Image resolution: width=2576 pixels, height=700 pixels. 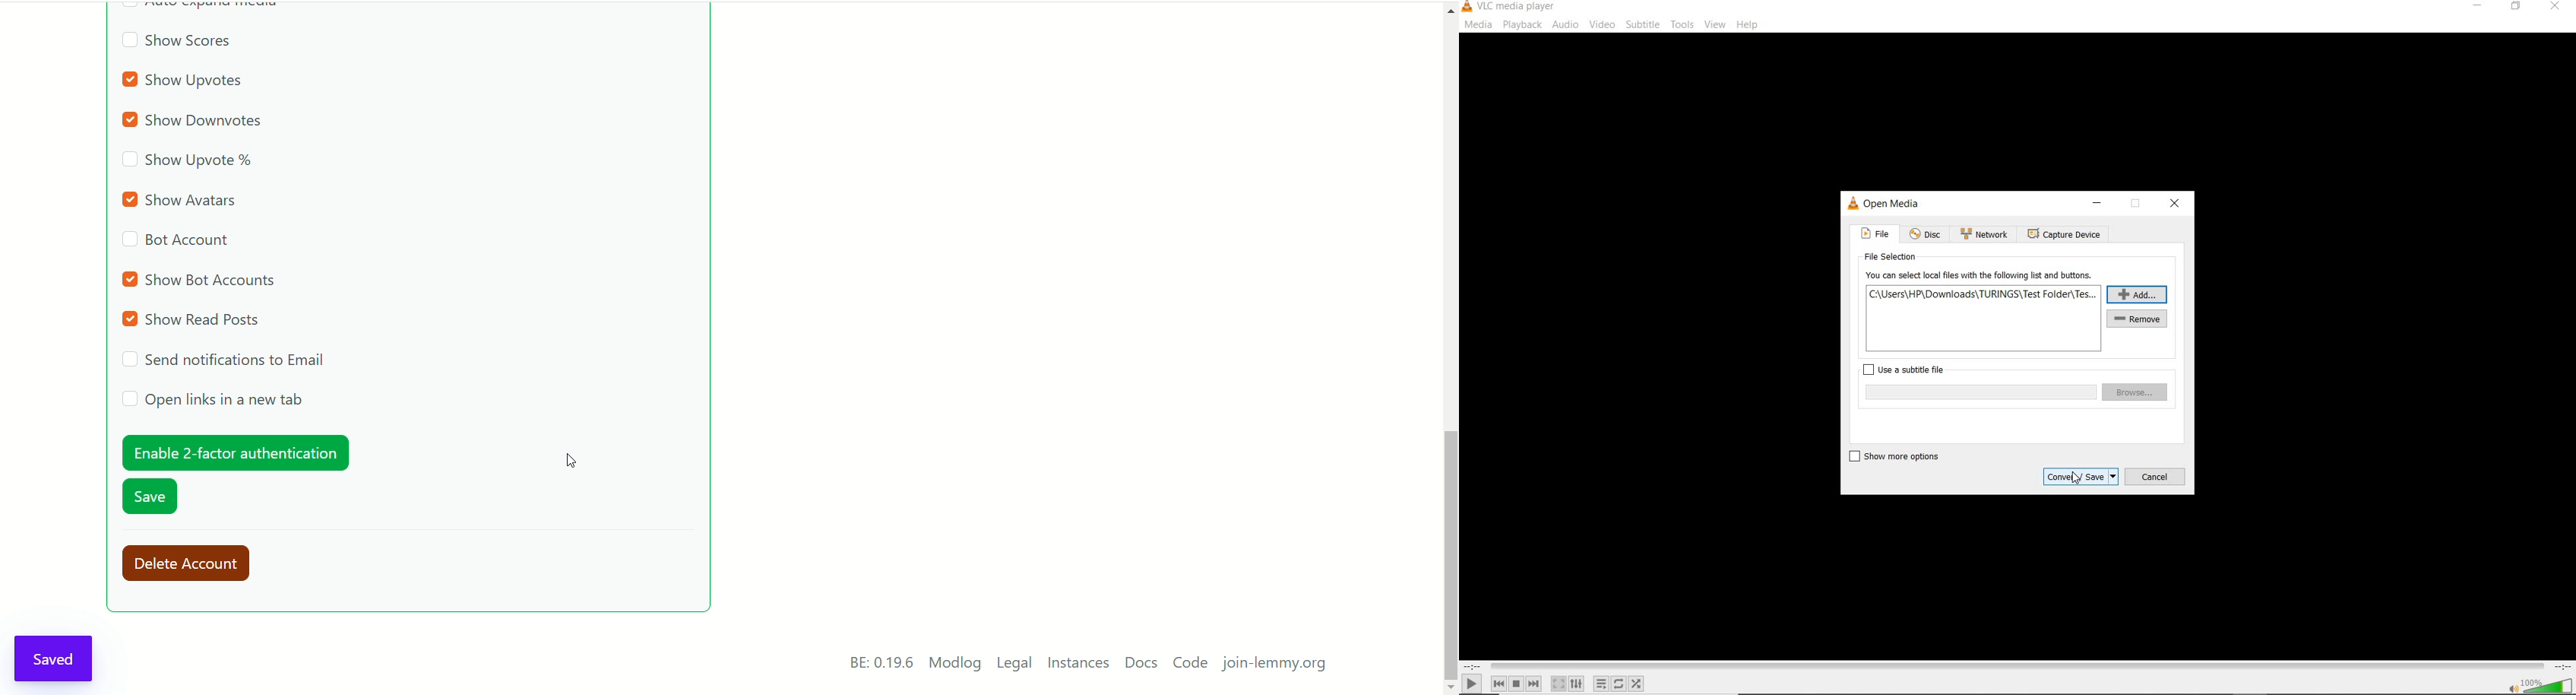 I want to click on video, so click(x=1602, y=25).